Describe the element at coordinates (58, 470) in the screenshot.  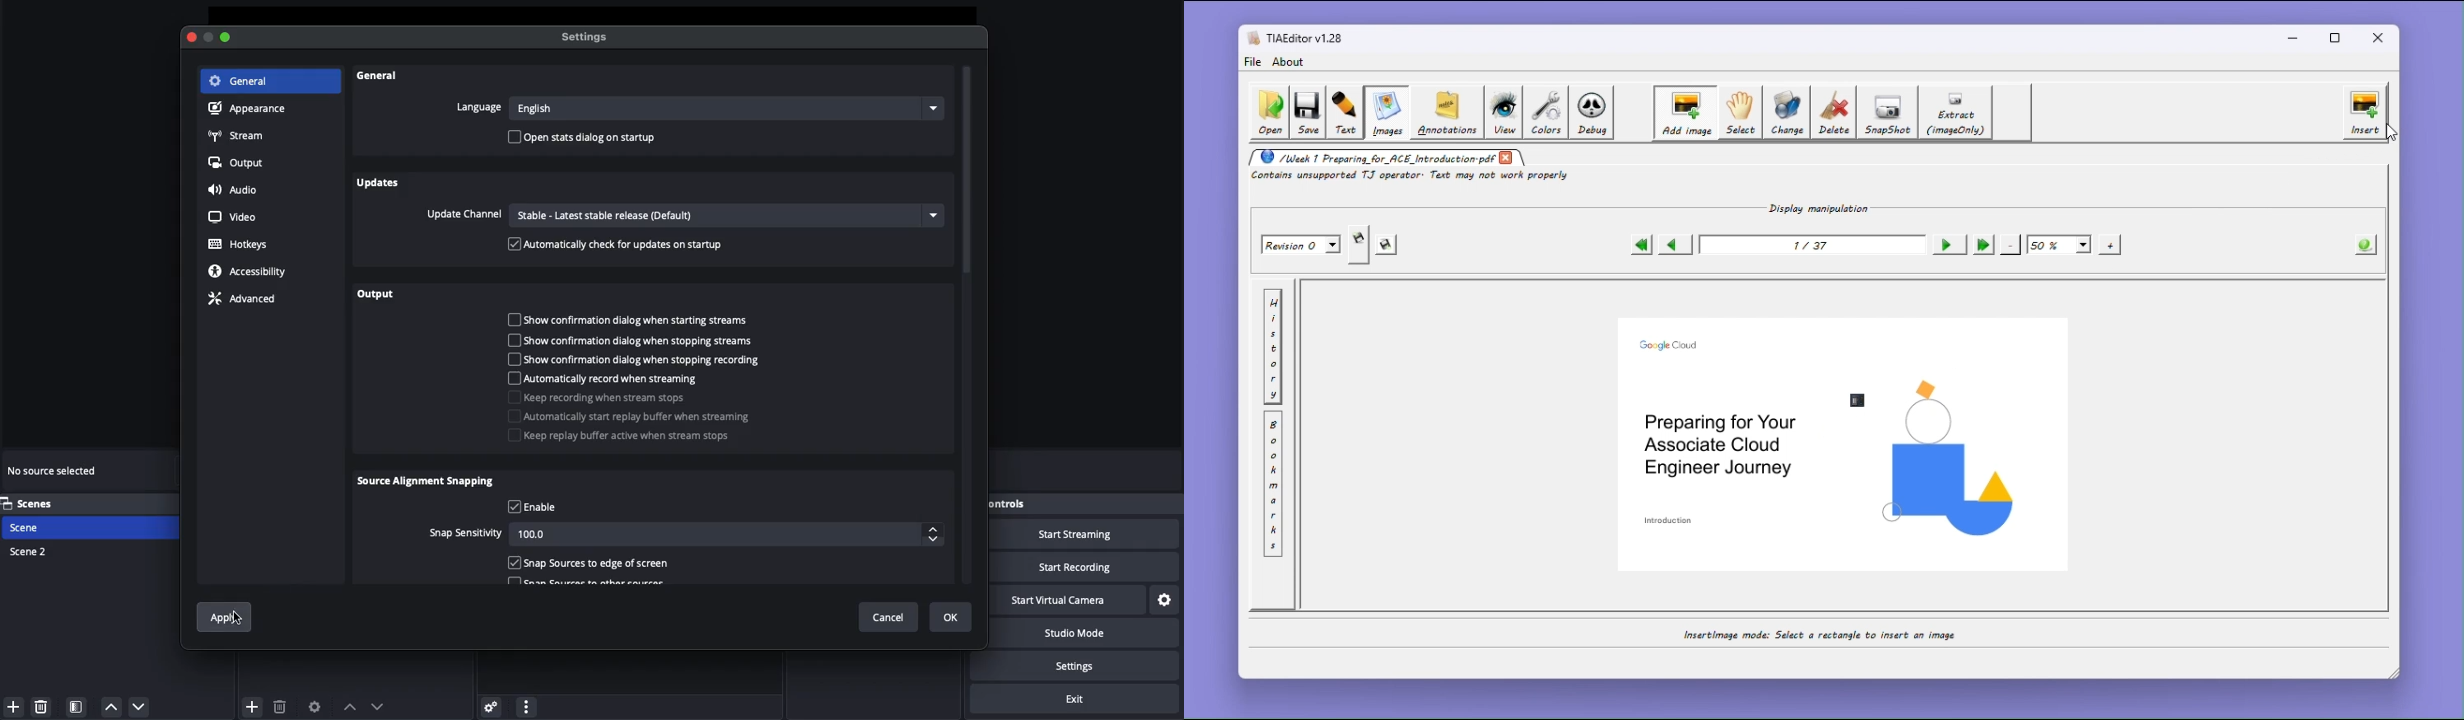
I see `No sources selected` at that location.